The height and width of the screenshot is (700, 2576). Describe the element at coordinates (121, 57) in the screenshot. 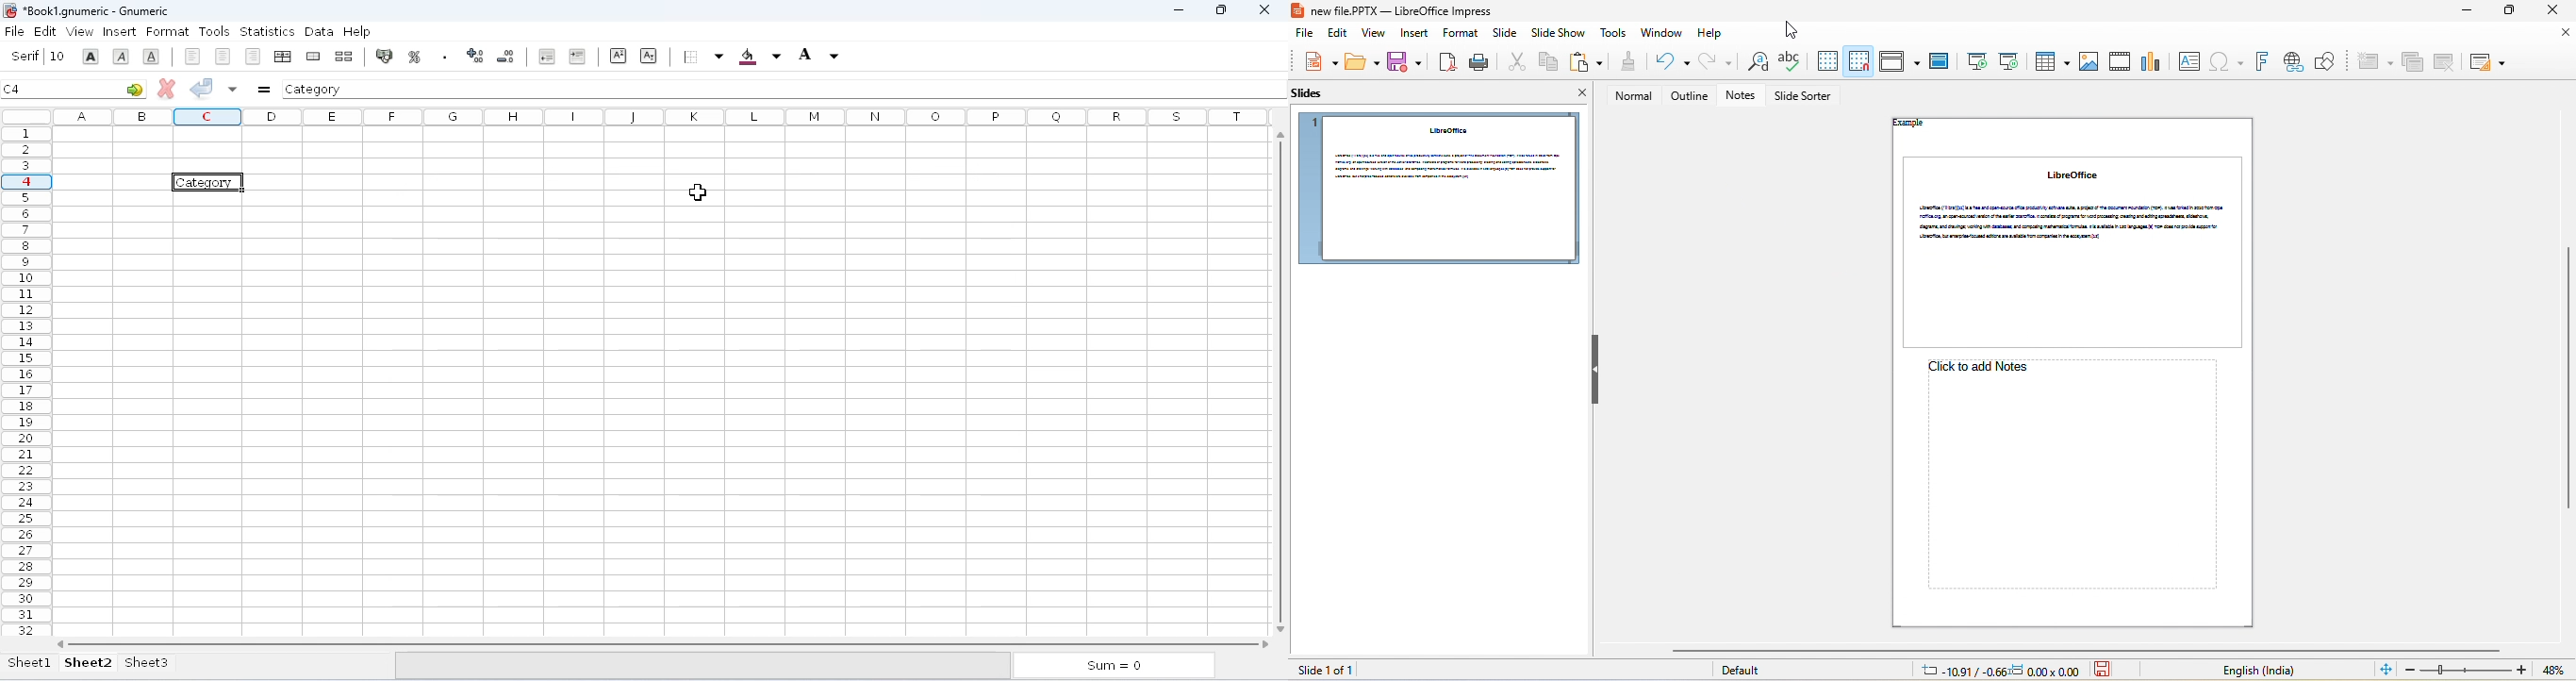

I see `bold` at that location.